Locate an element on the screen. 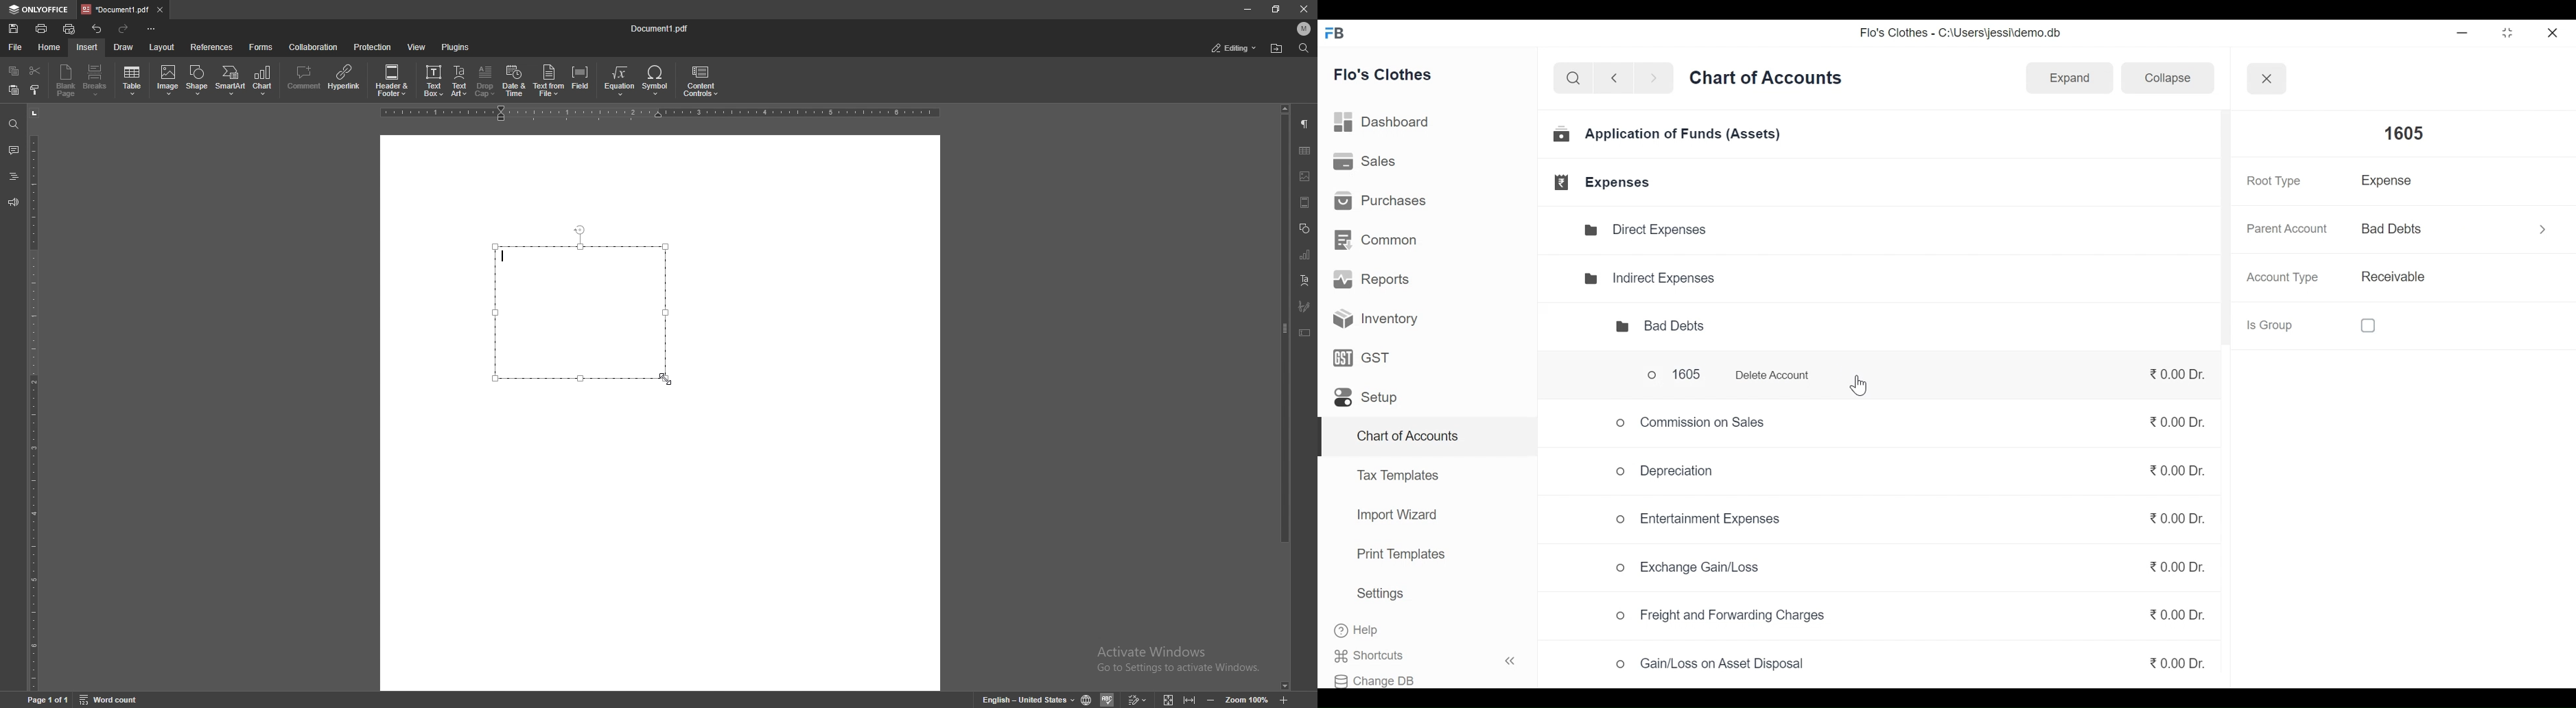  Change DB is located at coordinates (1381, 678).